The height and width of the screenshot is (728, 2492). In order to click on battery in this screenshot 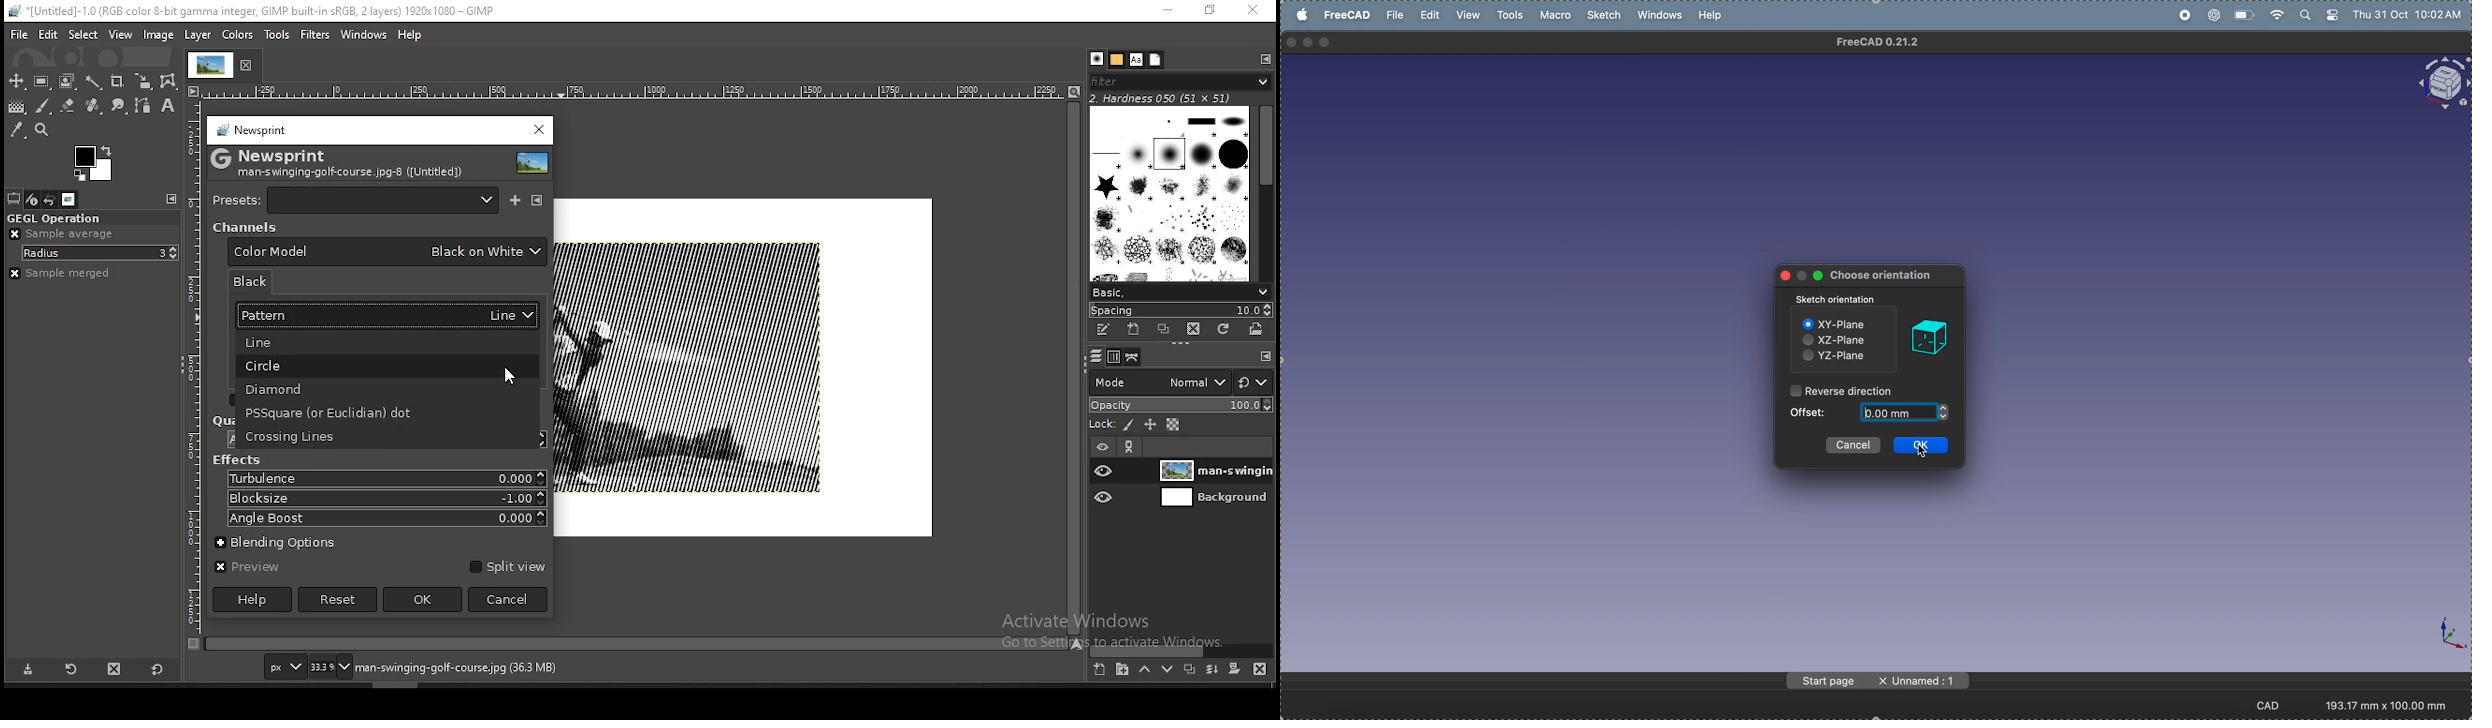, I will do `click(2242, 13)`.